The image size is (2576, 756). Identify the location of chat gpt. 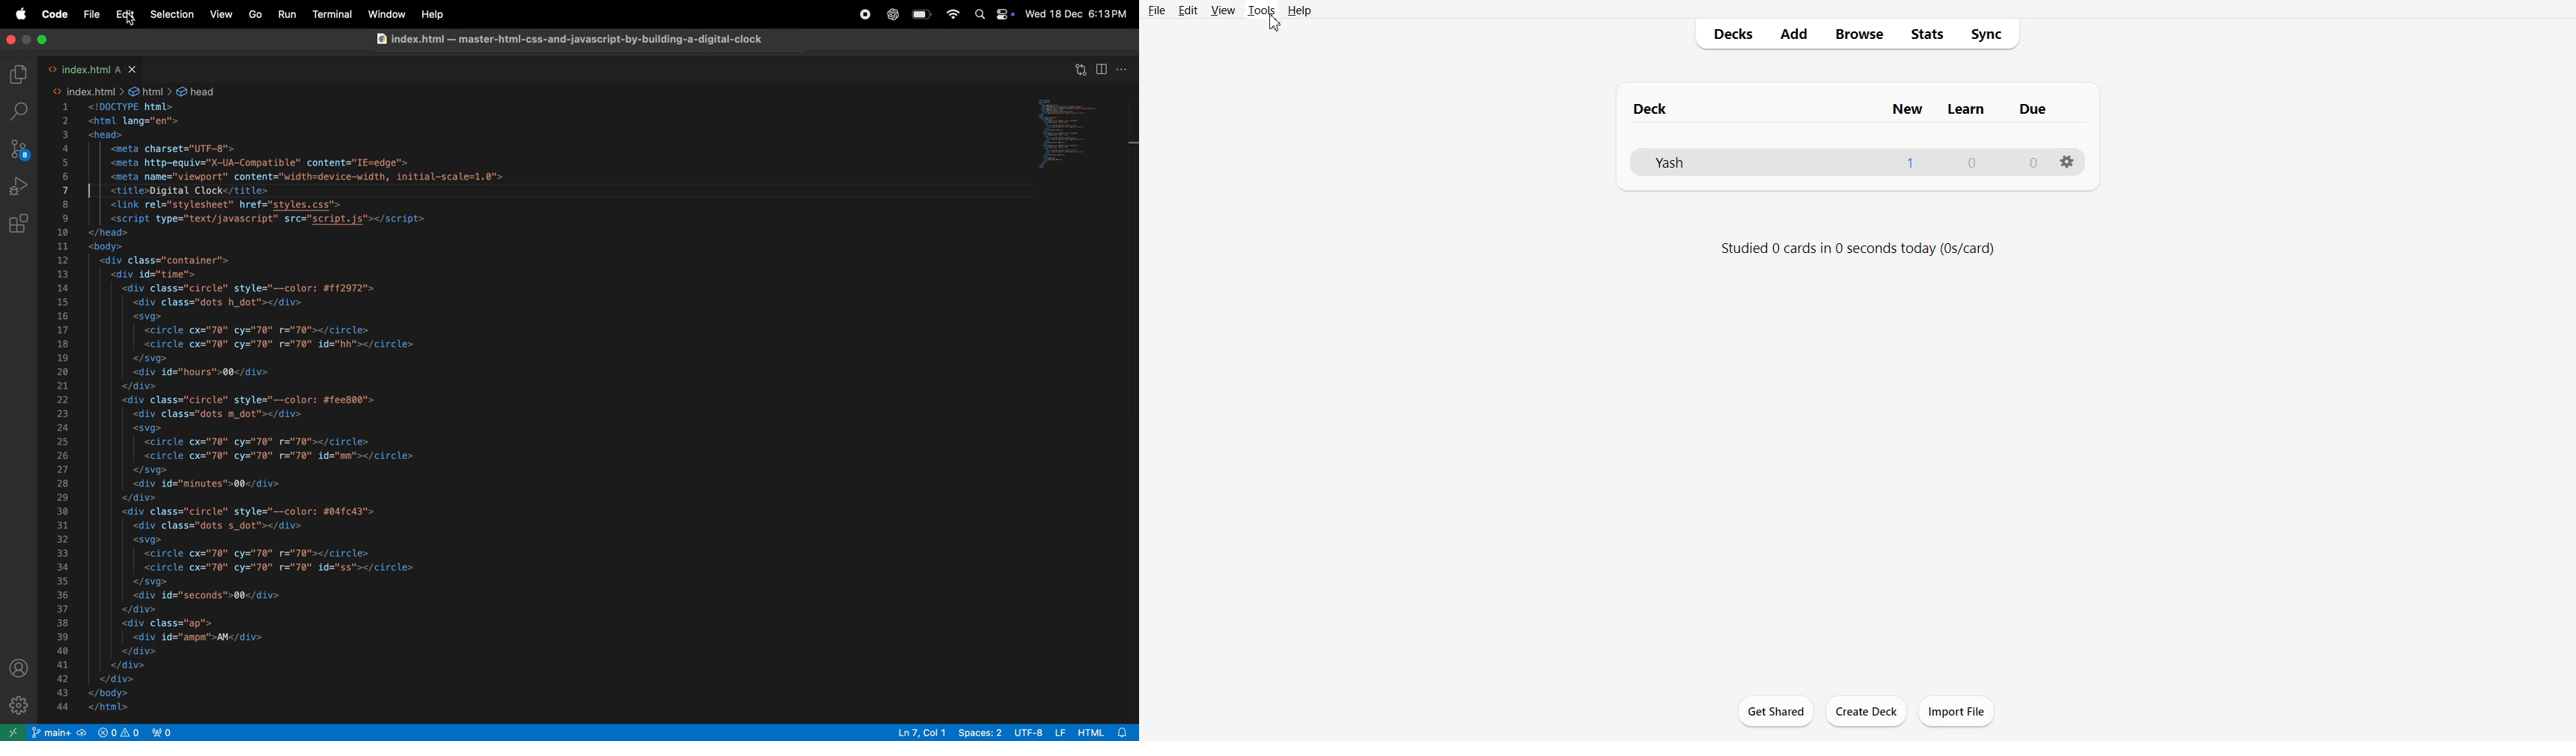
(891, 13).